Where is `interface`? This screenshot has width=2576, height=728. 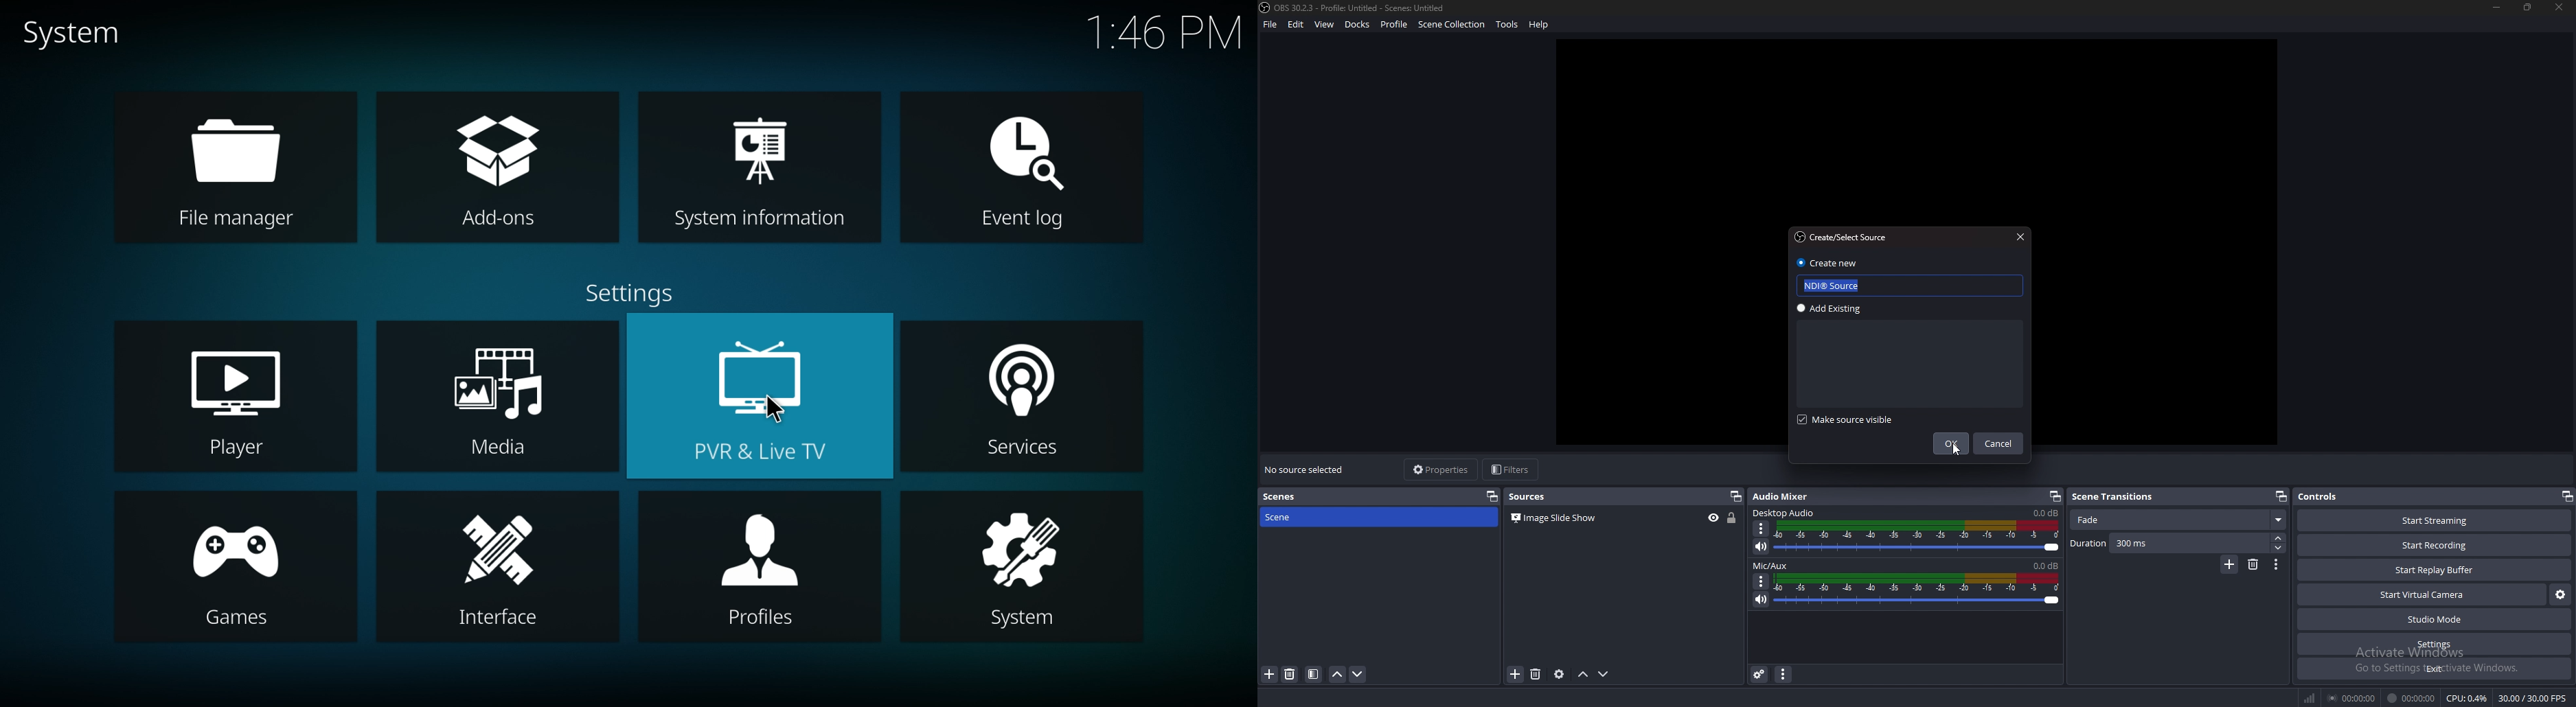
interface is located at coordinates (495, 567).